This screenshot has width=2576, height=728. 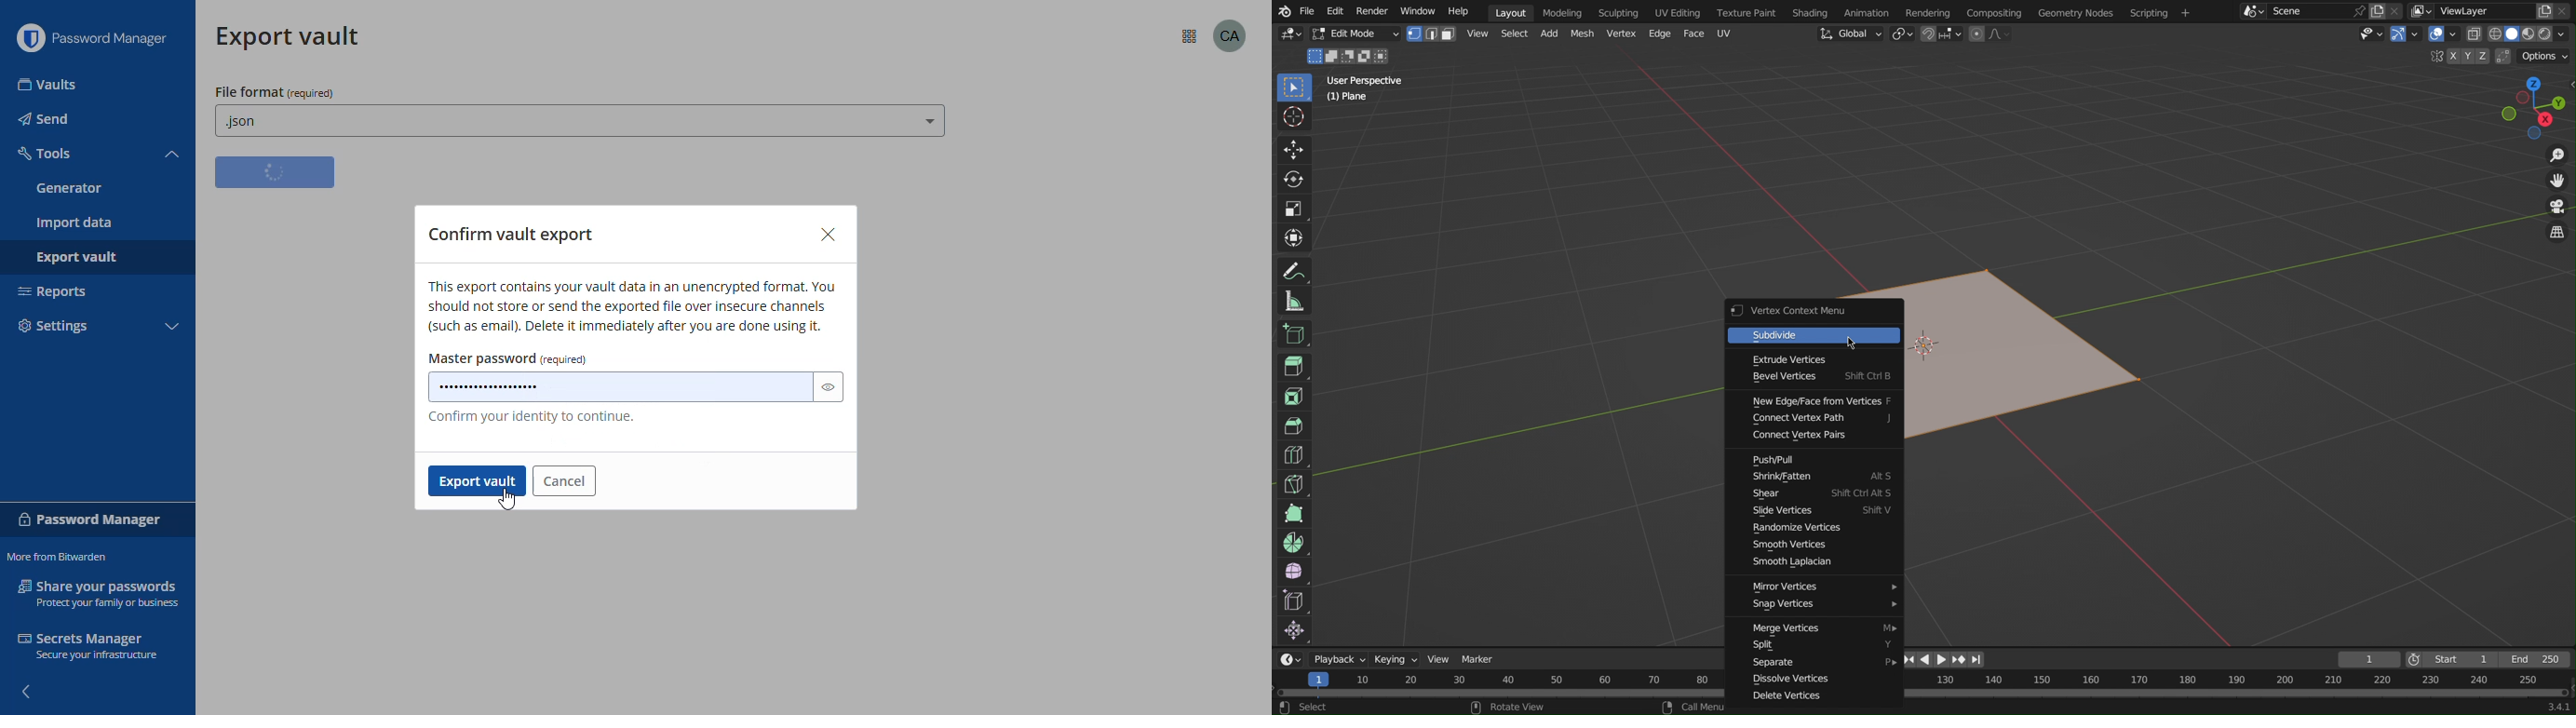 What do you see at coordinates (290, 38) in the screenshot?
I see `export vault` at bounding box center [290, 38].